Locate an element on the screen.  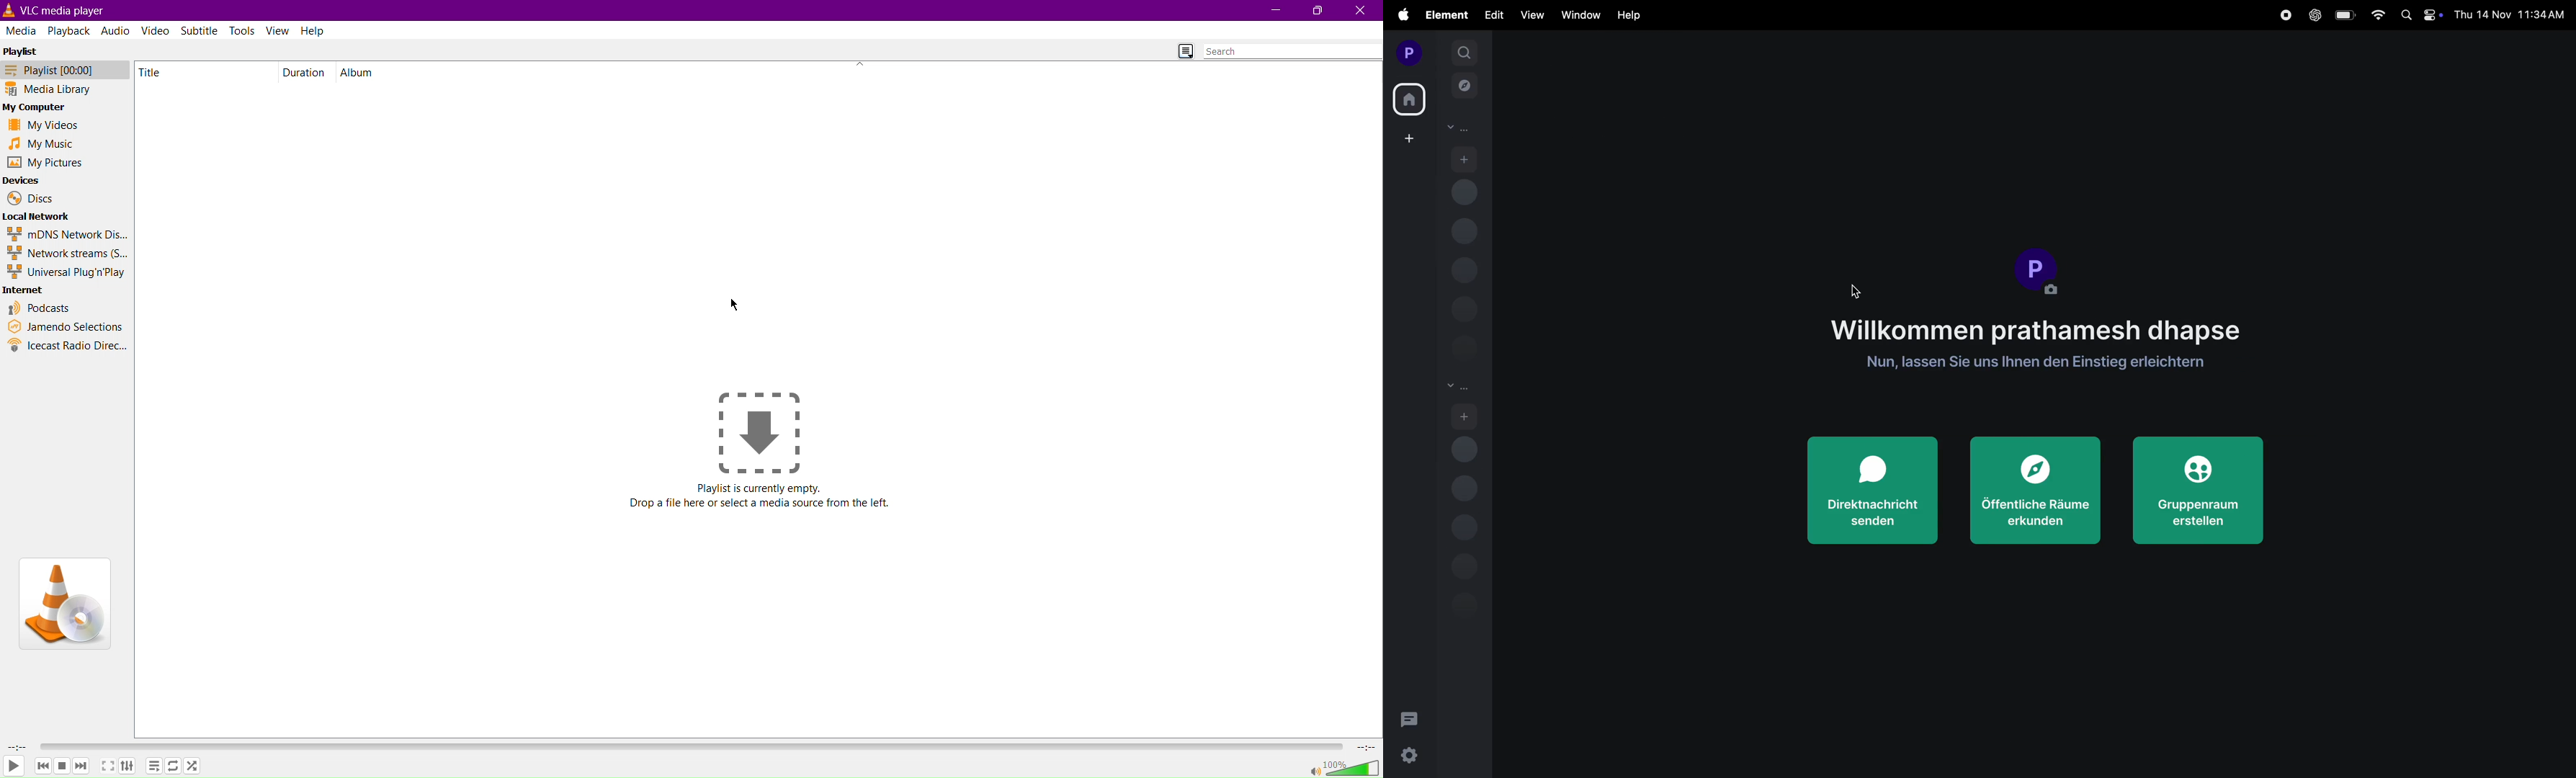
Stop is located at coordinates (63, 766).